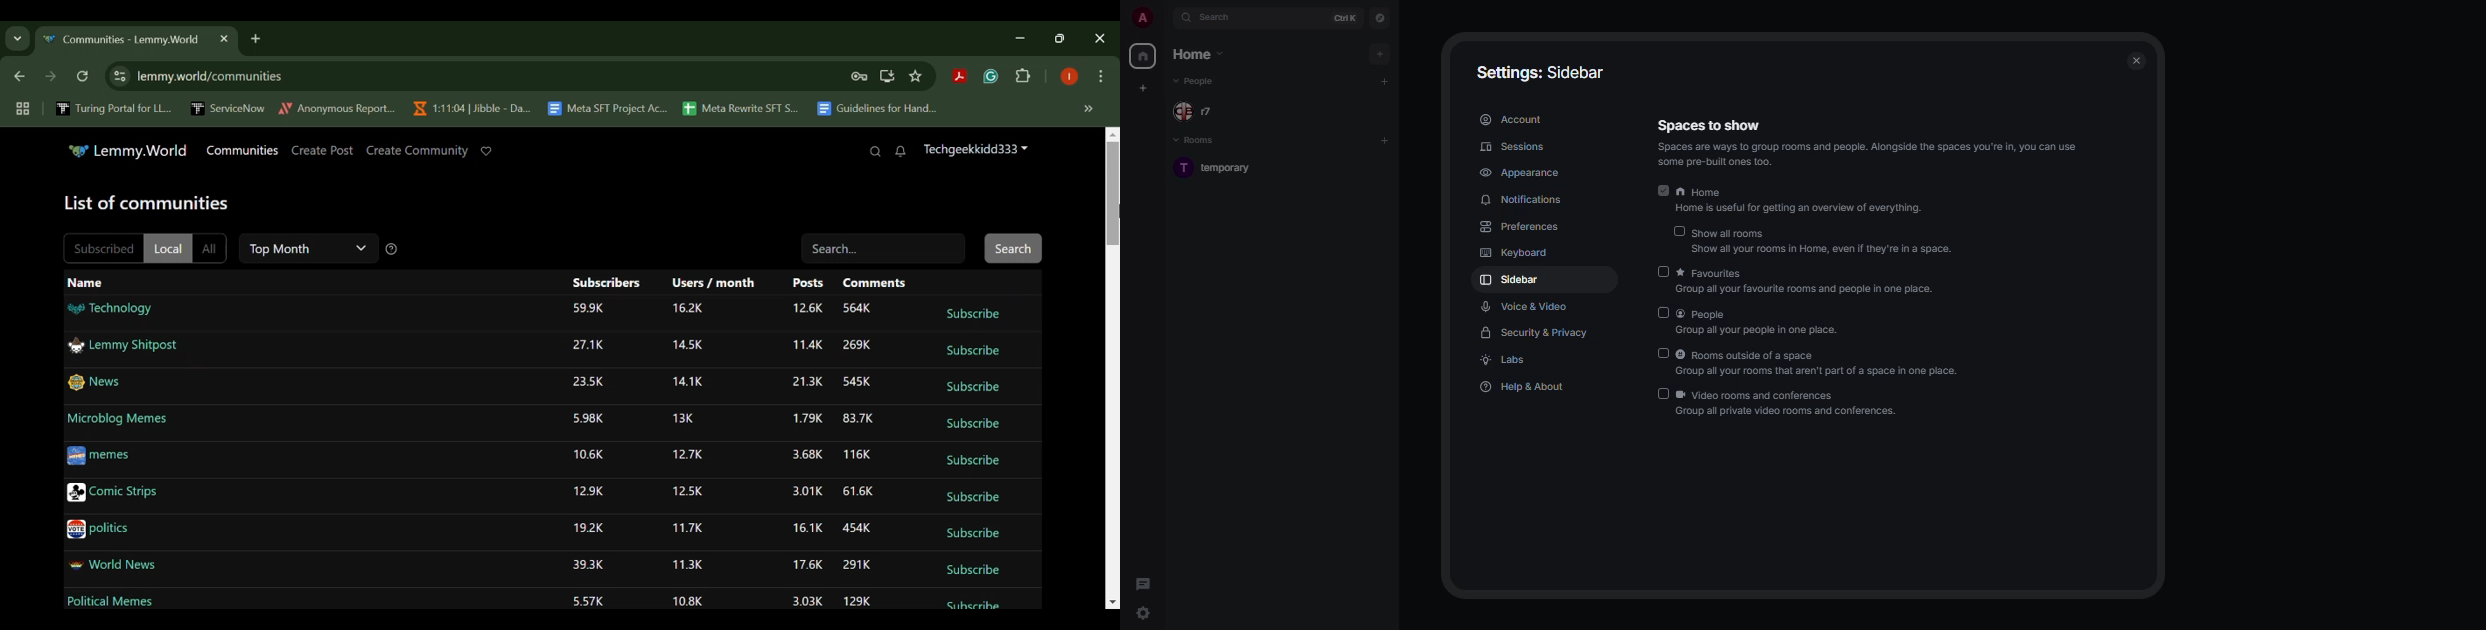 This screenshot has height=644, width=2492. I want to click on threads, so click(1142, 583).